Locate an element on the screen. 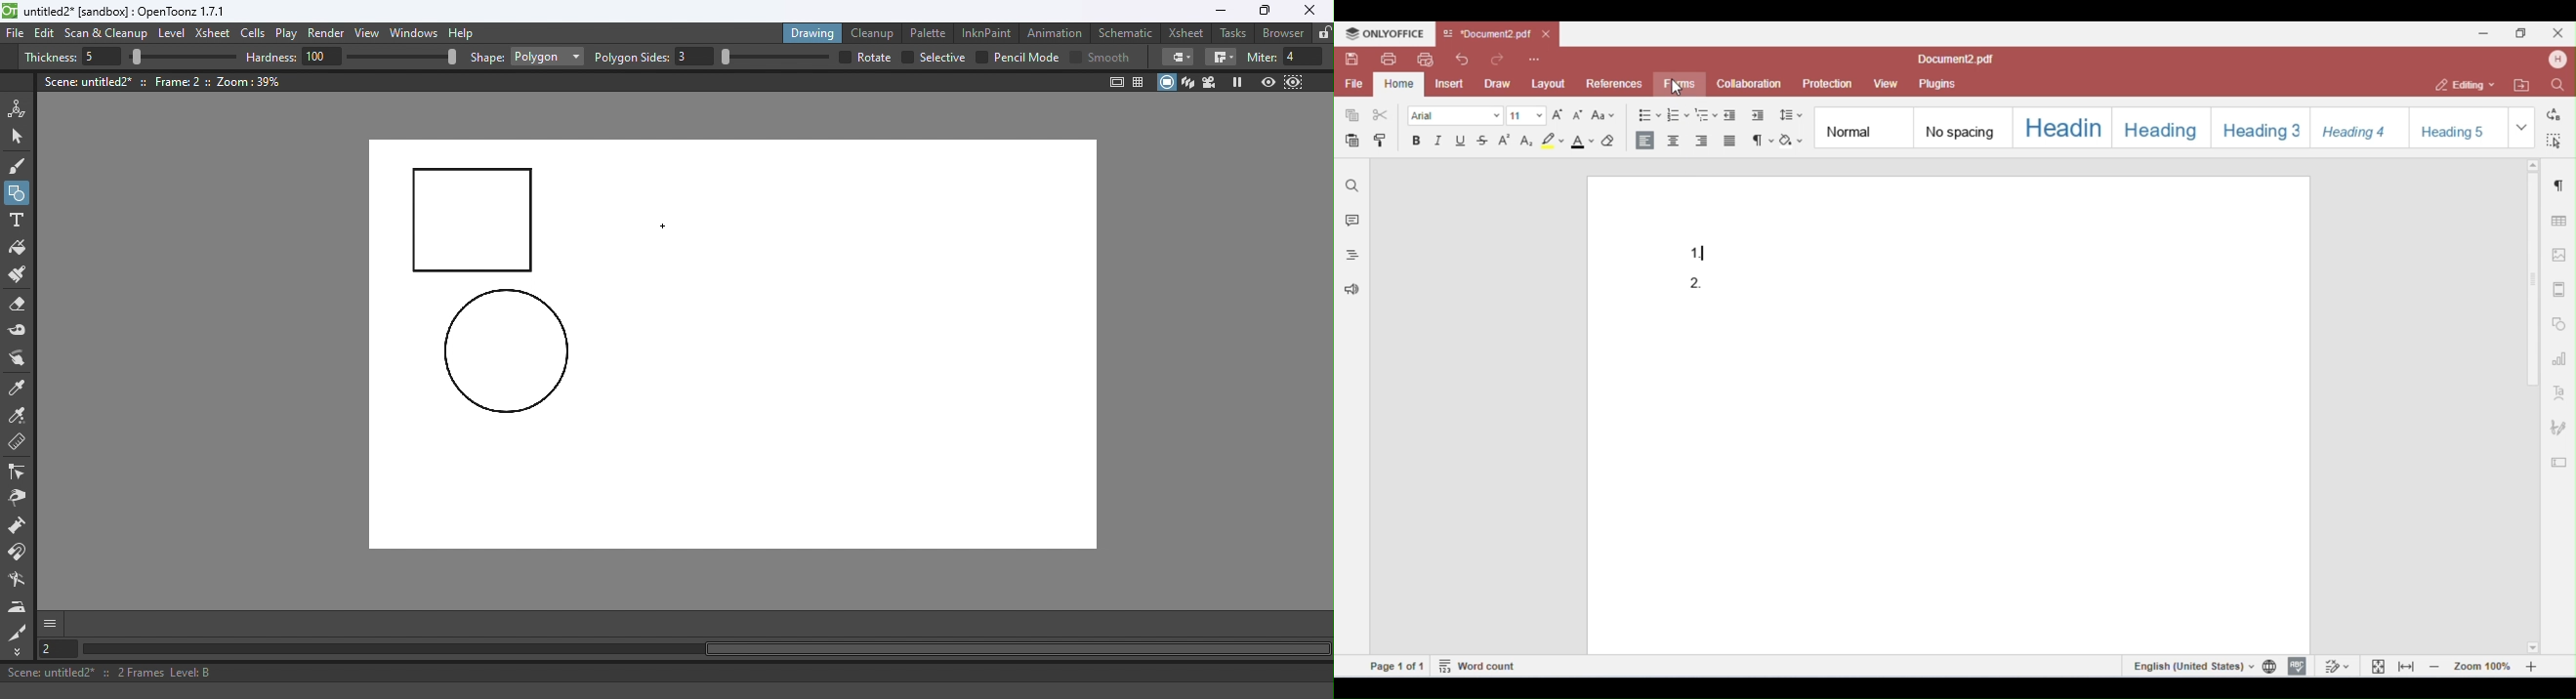  Cells is located at coordinates (256, 34).